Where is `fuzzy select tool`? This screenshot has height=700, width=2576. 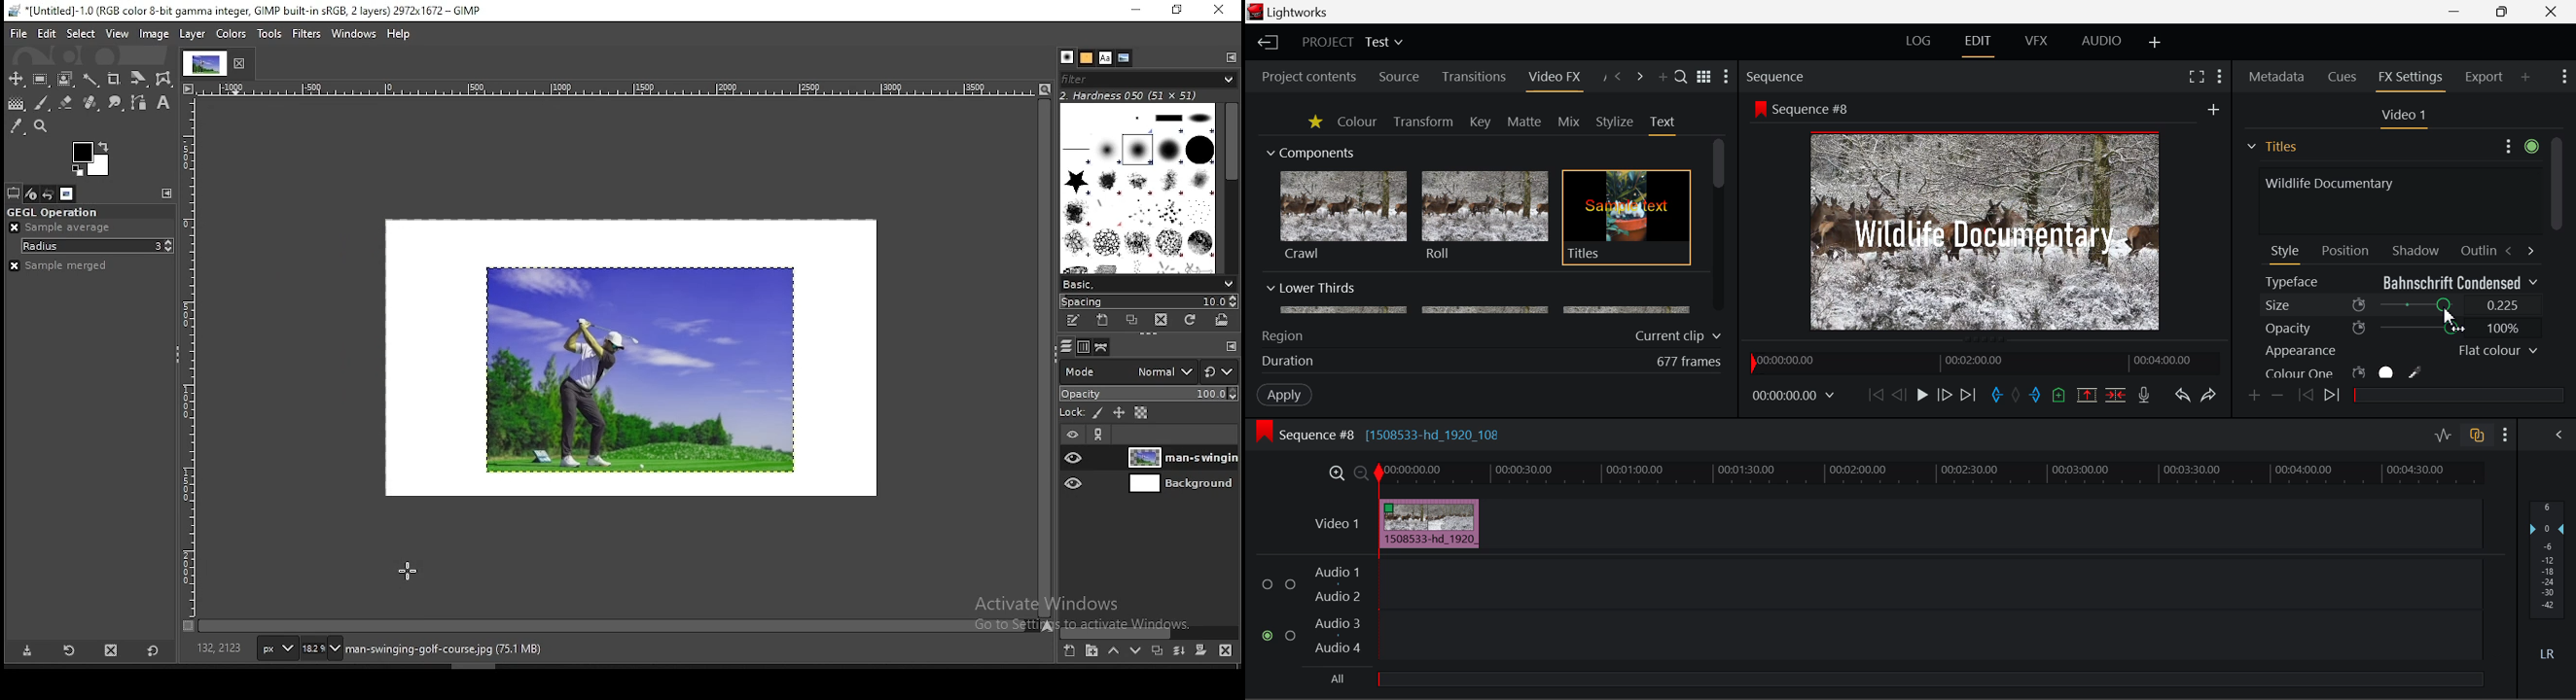
fuzzy select tool is located at coordinates (89, 80).